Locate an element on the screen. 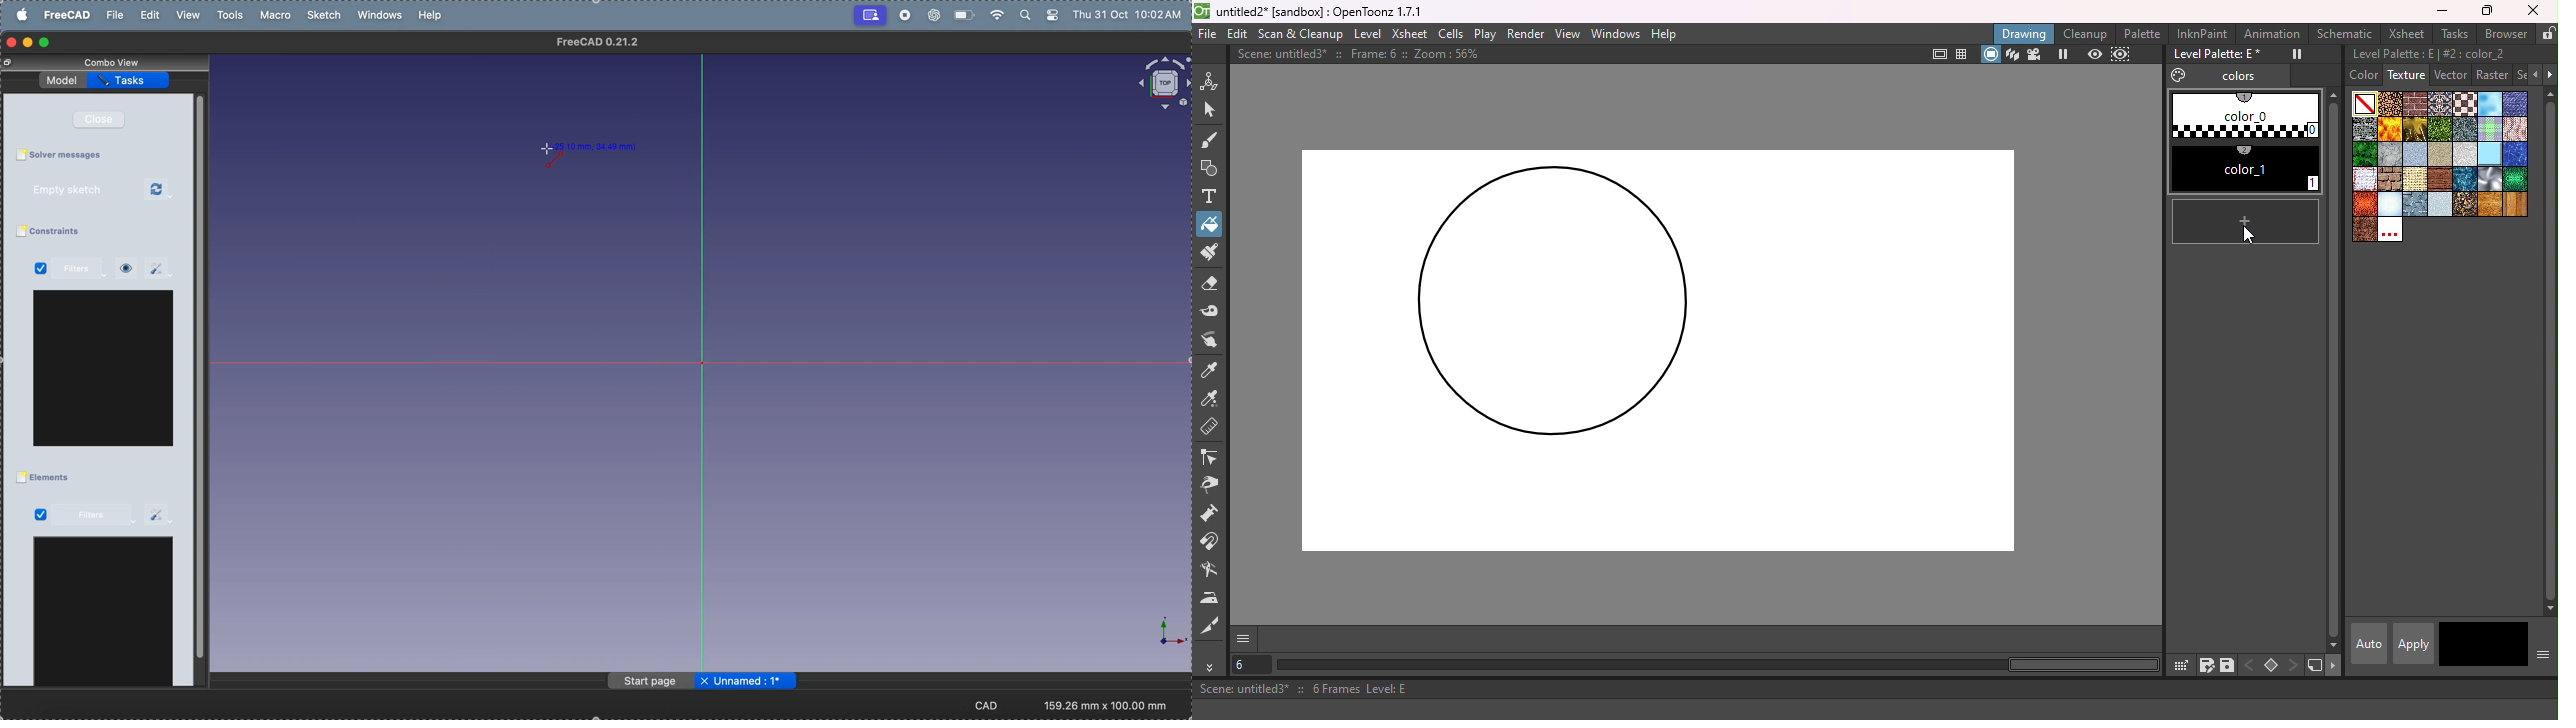  file is located at coordinates (115, 15).